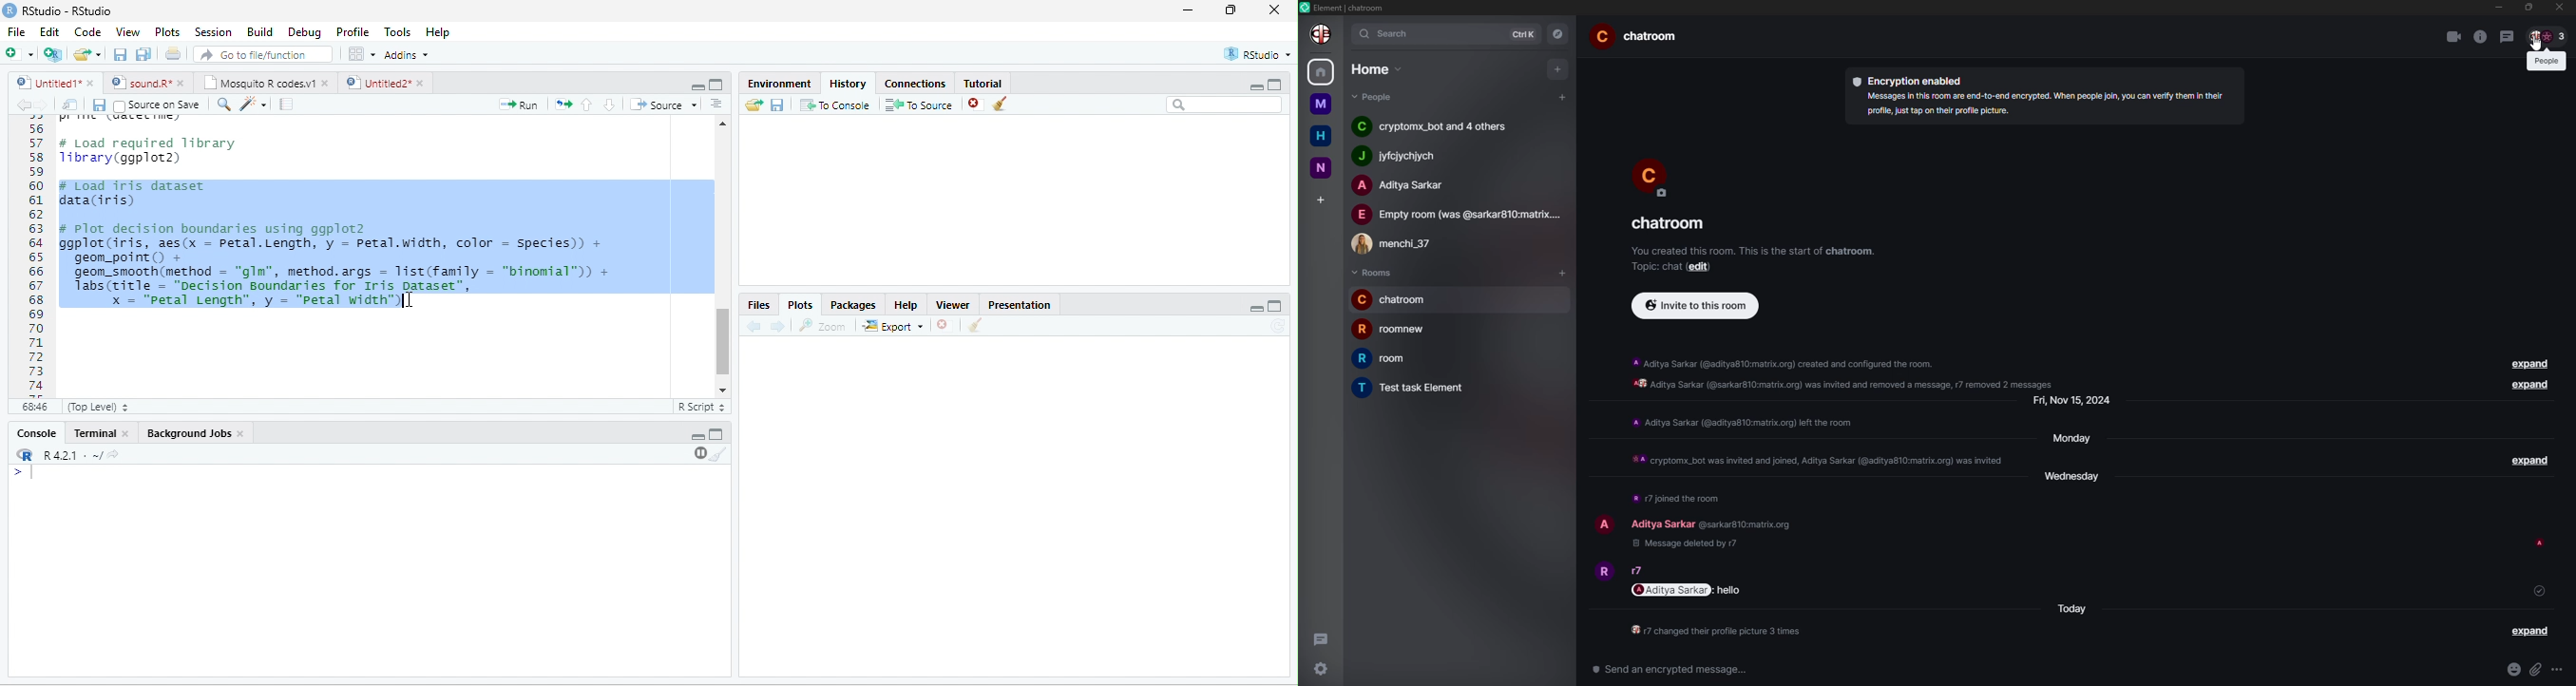 The width and height of the screenshot is (2576, 700). Describe the element at coordinates (99, 105) in the screenshot. I see `save` at that location.